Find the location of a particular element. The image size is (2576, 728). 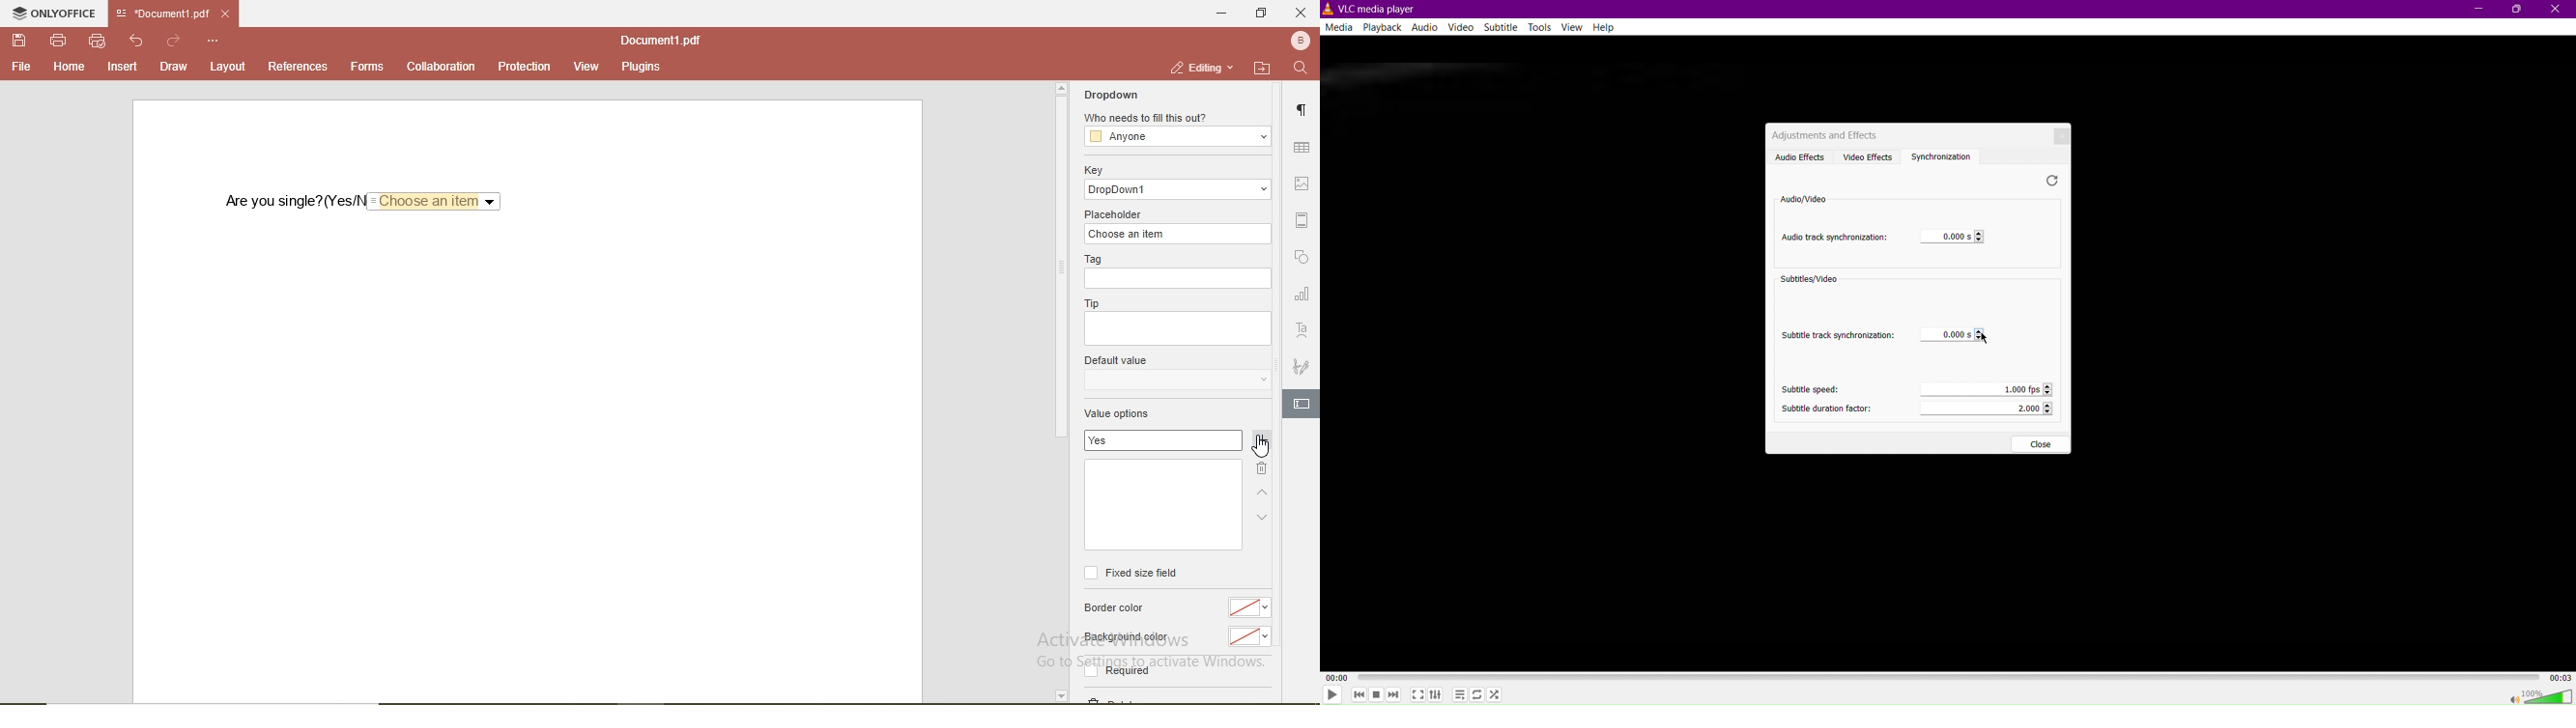

font style is located at coordinates (1304, 329).